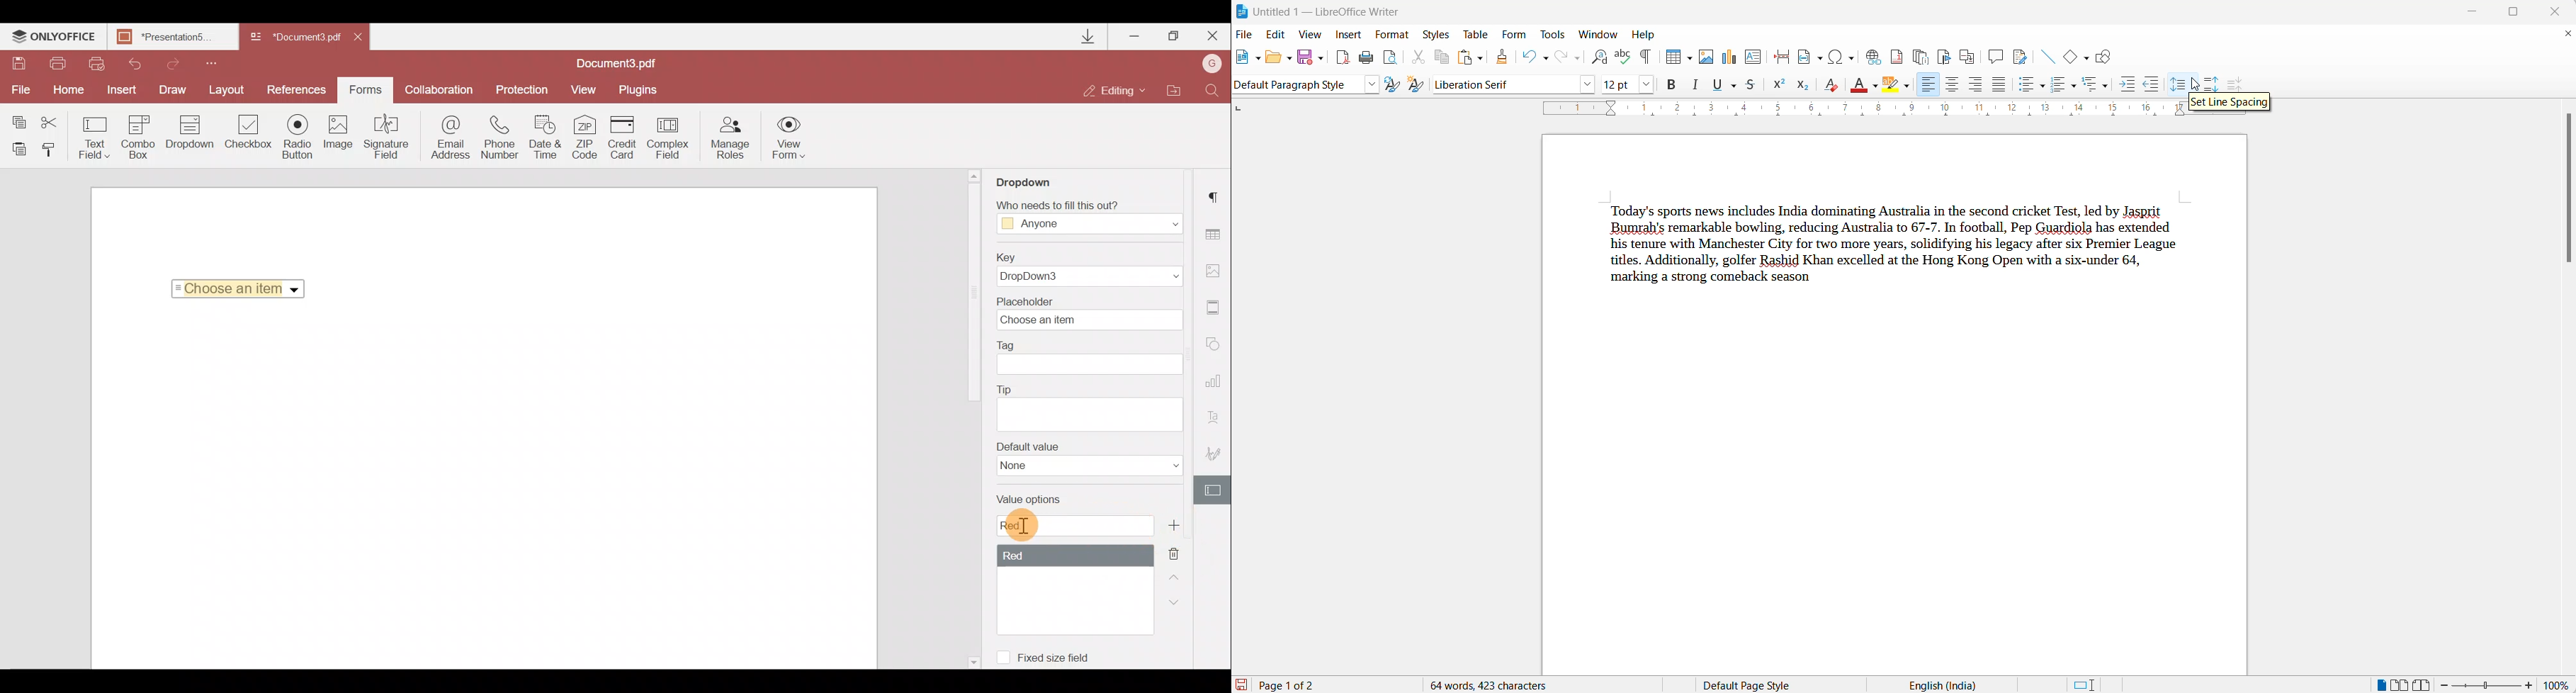 Image resolution: width=2576 pixels, height=700 pixels. What do you see at coordinates (72, 90) in the screenshot?
I see `Home` at bounding box center [72, 90].